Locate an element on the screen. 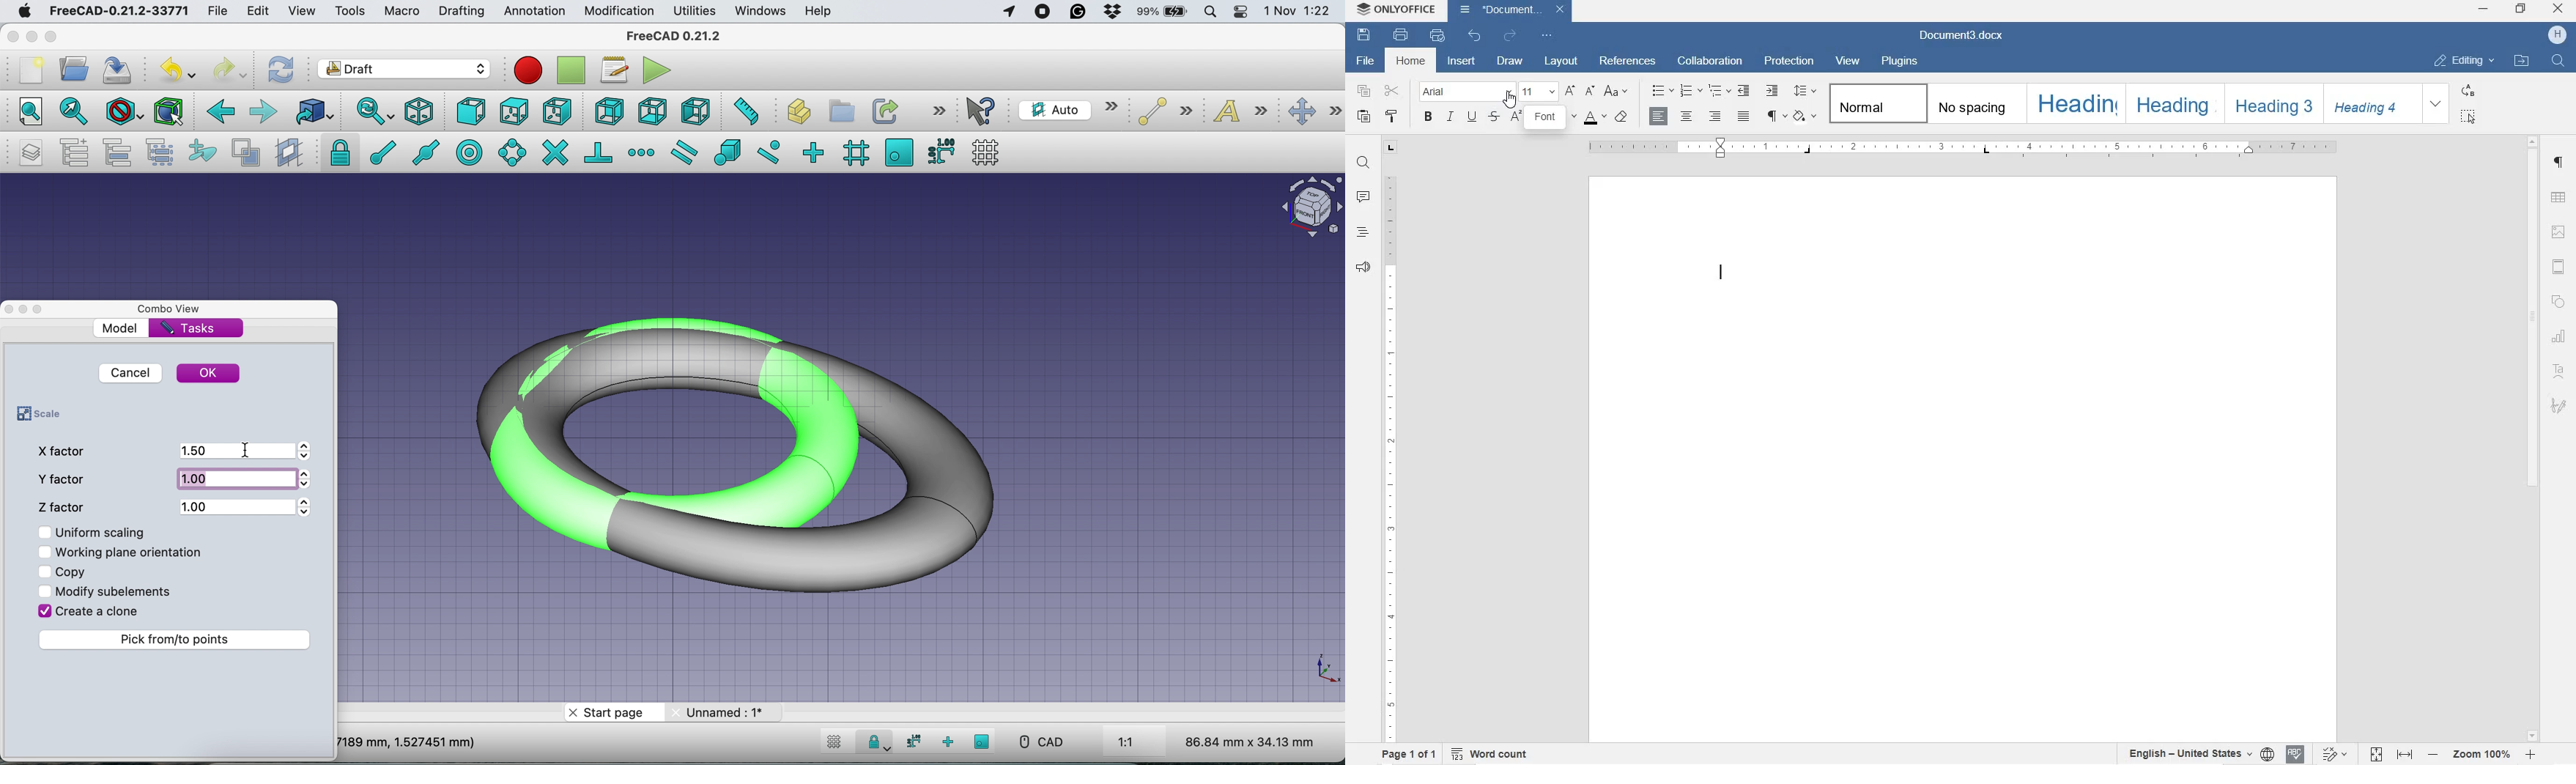 This screenshot has height=784, width=2576. text is located at coordinates (1242, 113).